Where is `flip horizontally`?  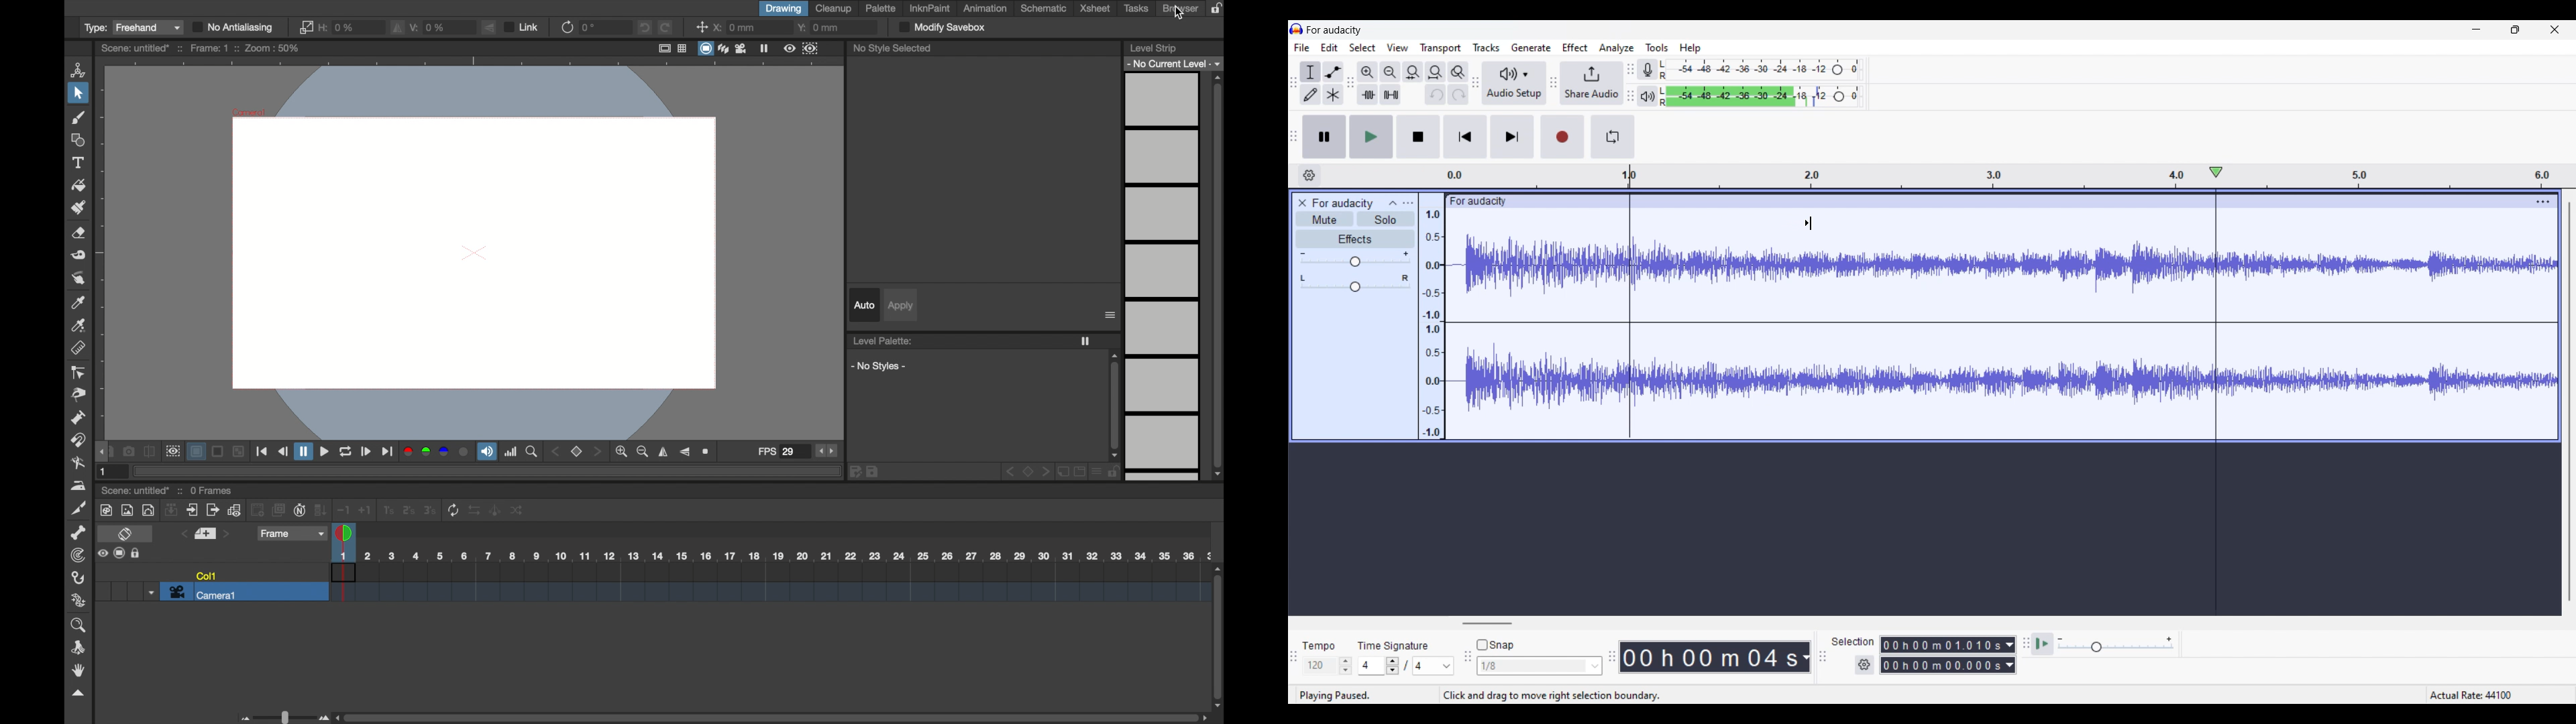
flip horizontally is located at coordinates (398, 29).